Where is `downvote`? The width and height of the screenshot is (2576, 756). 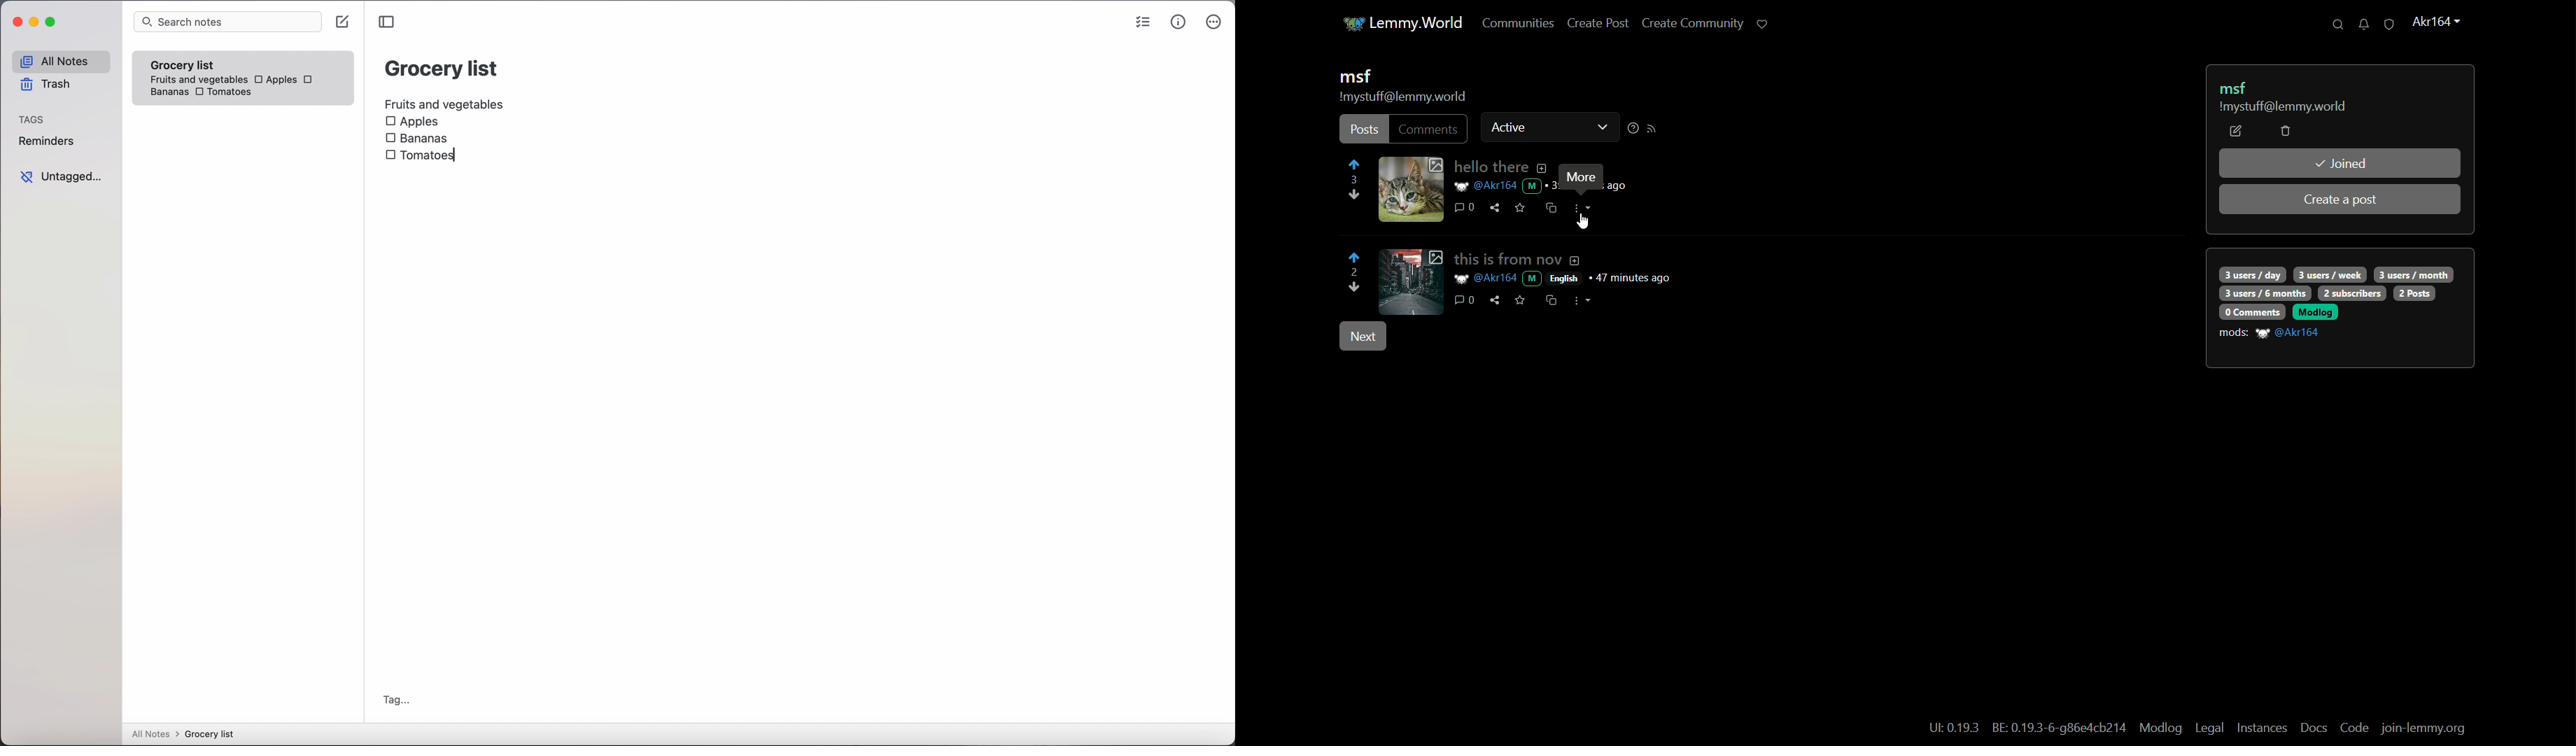
downvote is located at coordinates (1356, 289).